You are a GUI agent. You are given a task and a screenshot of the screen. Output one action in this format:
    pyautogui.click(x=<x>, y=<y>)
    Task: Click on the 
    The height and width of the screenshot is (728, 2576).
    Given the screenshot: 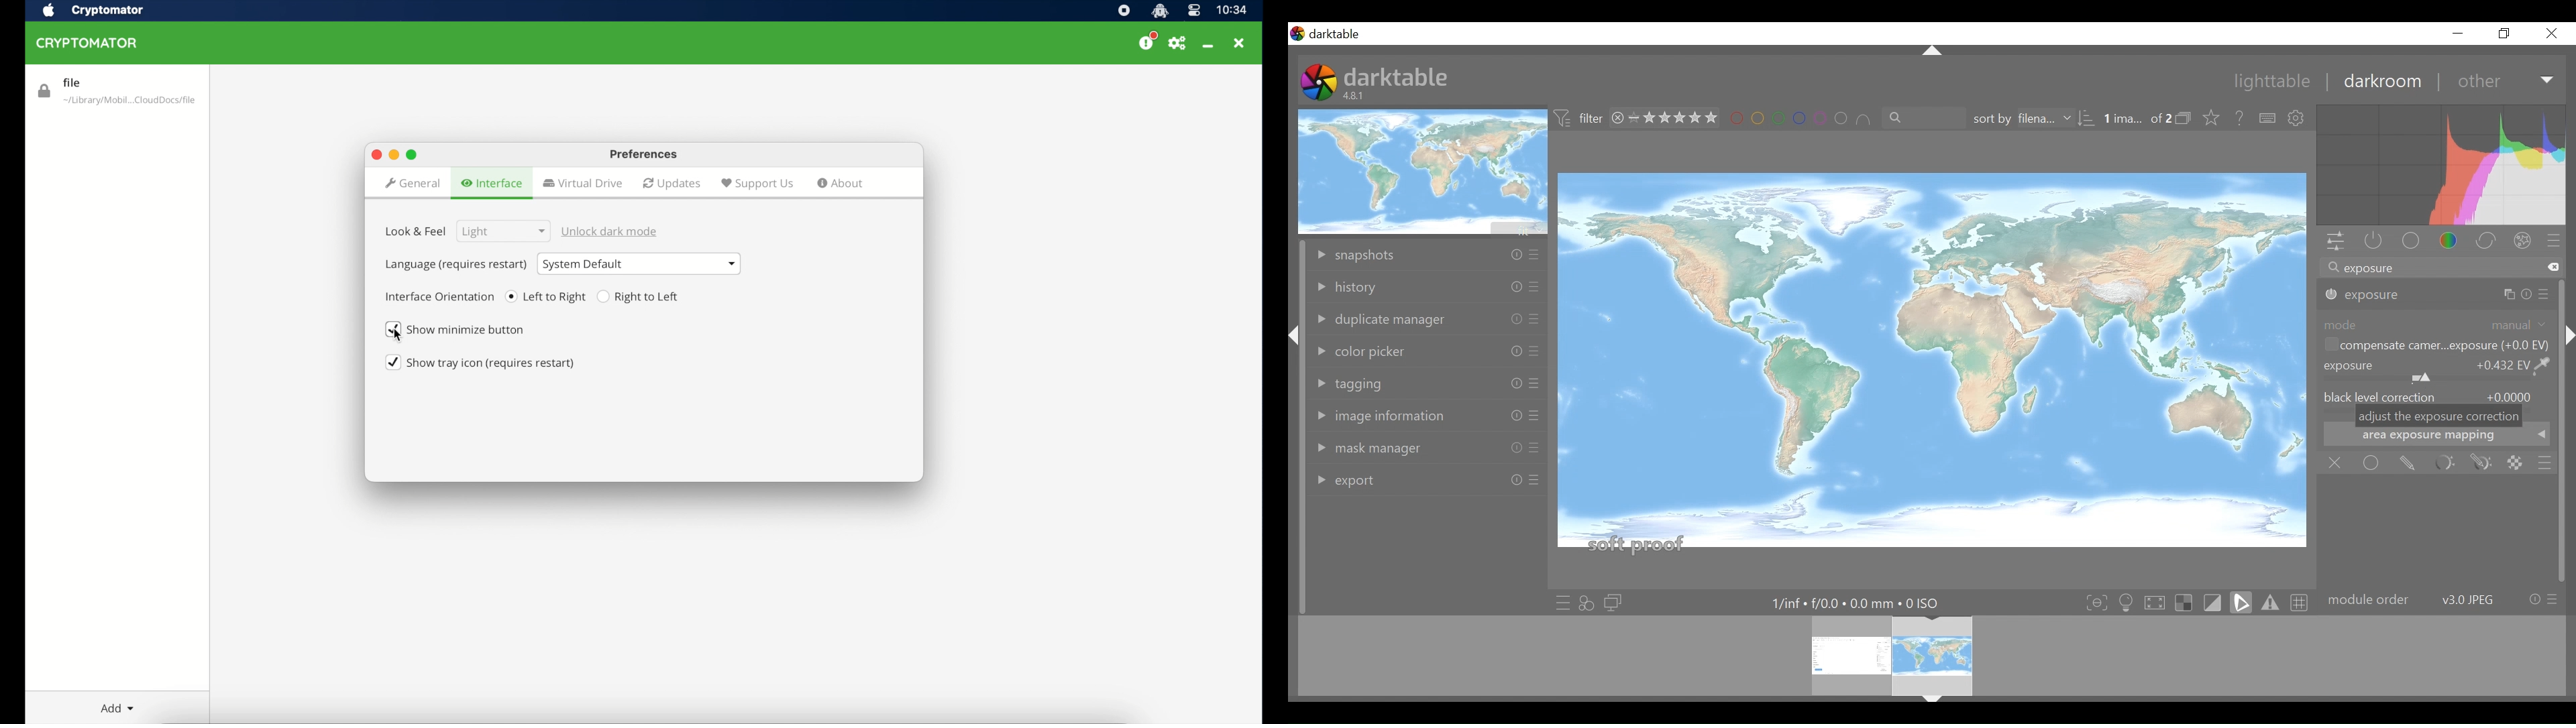 What is the action you would take?
    pyautogui.click(x=1509, y=416)
    